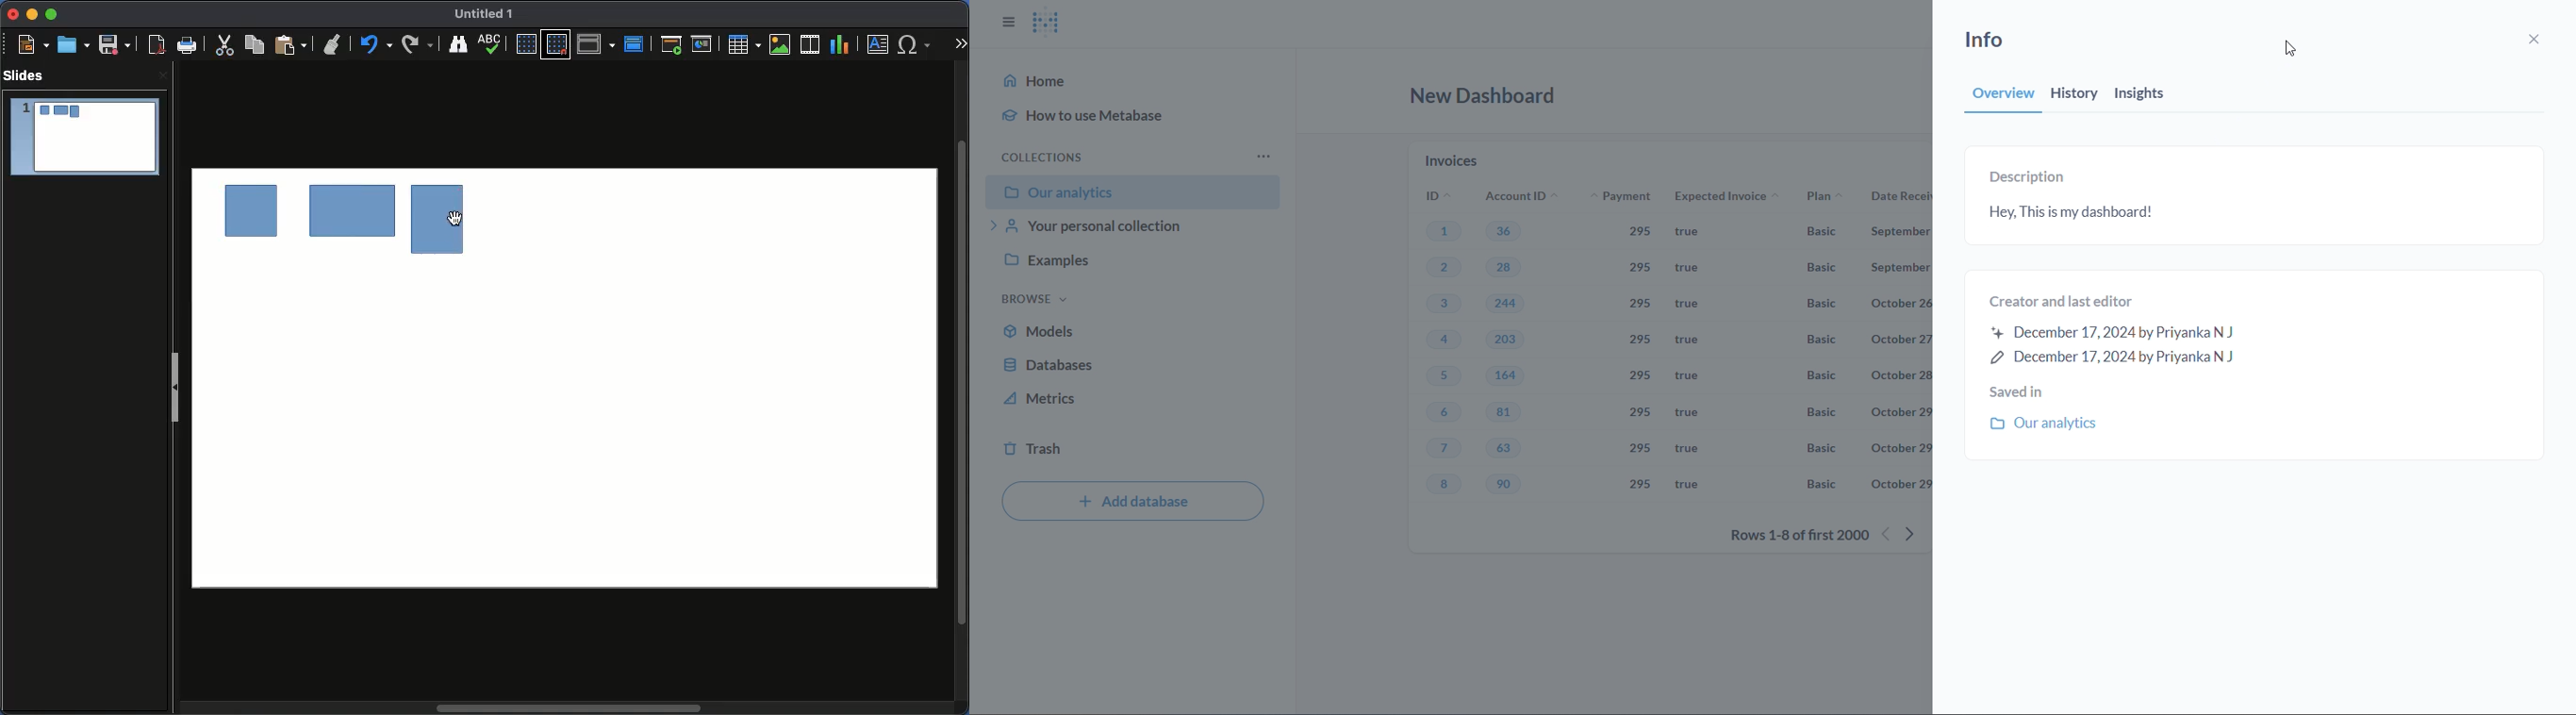 The image size is (2576, 728). I want to click on 203, so click(1508, 341).